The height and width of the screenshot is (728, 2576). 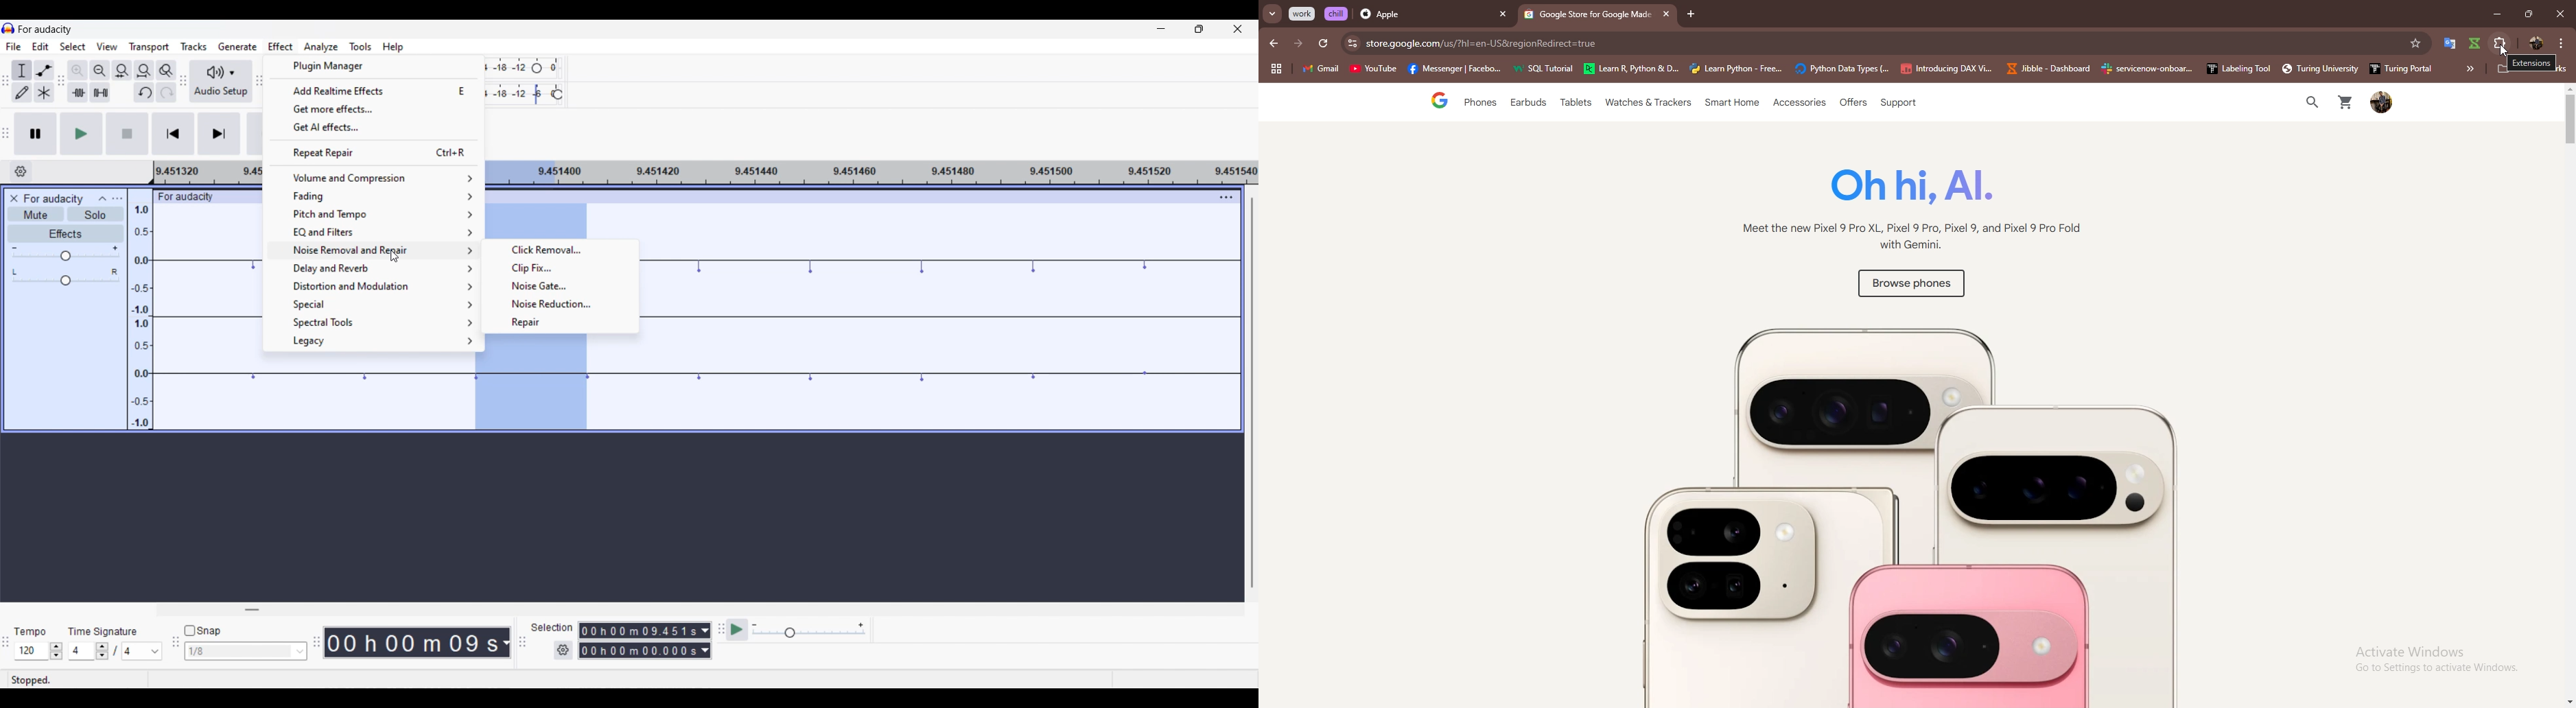 What do you see at coordinates (2426, 659) in the screenshot?
I see `Activate Windows
Go to Settings to activate Windows.` at bounding box center [2426, 659].